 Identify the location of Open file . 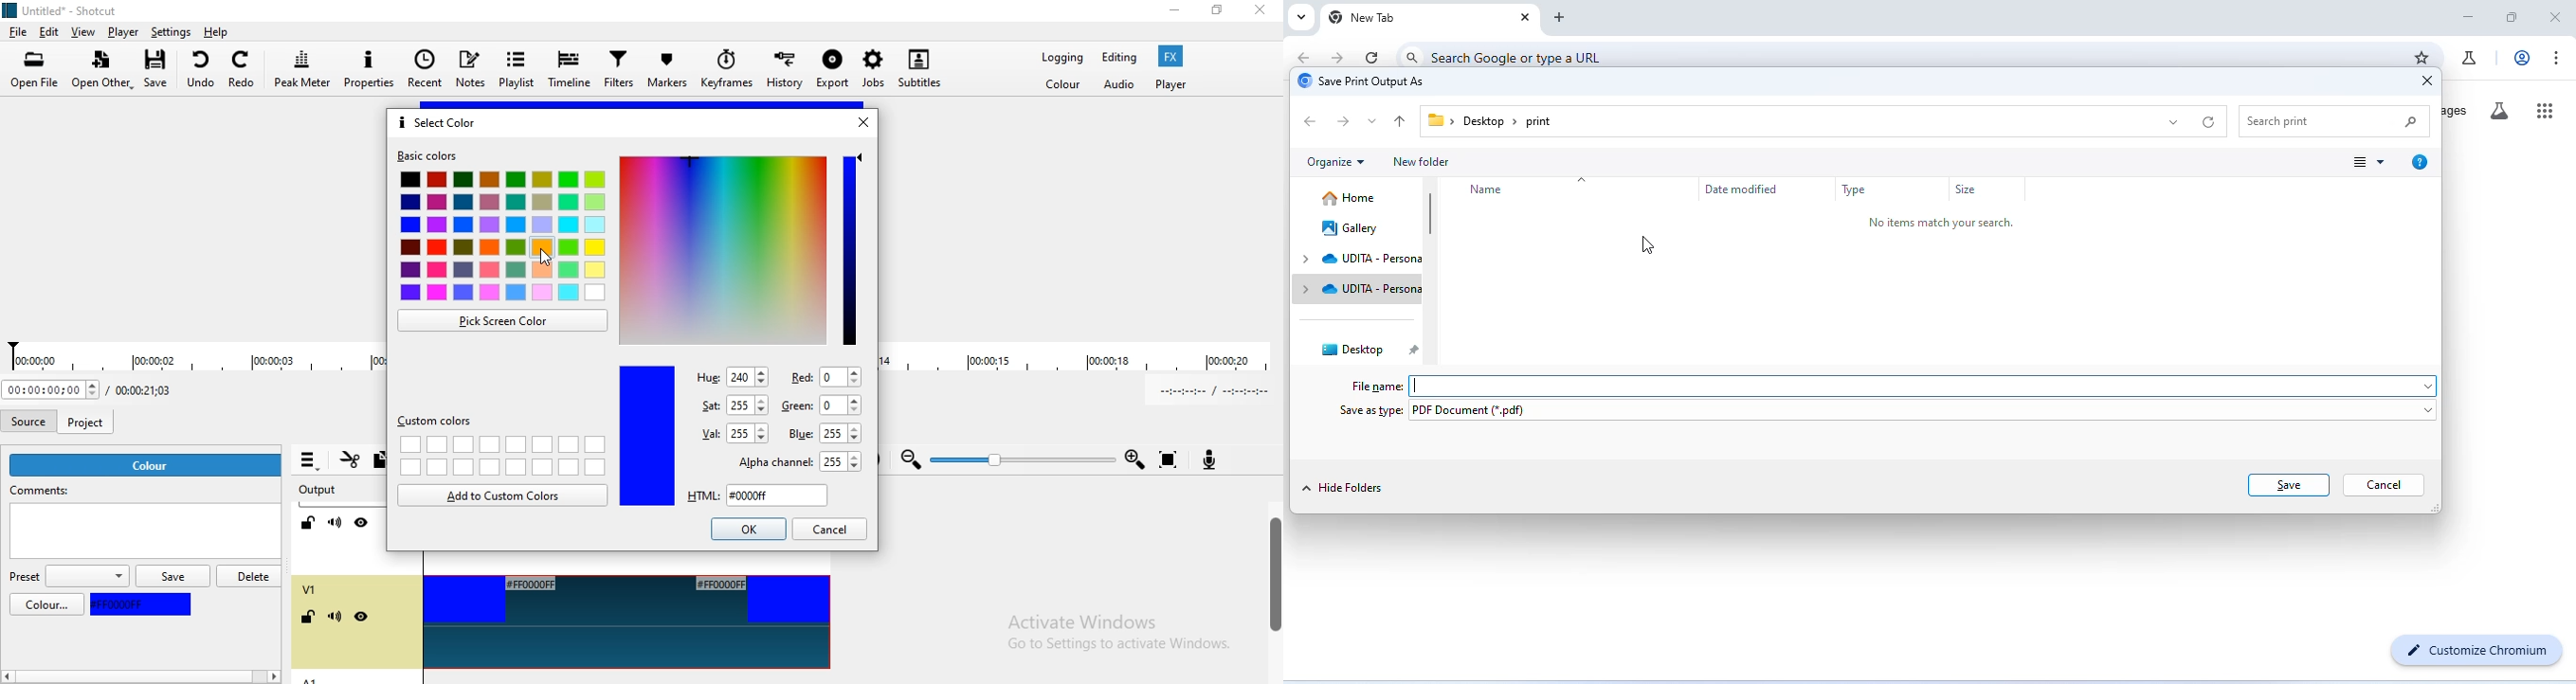
(35, 70).